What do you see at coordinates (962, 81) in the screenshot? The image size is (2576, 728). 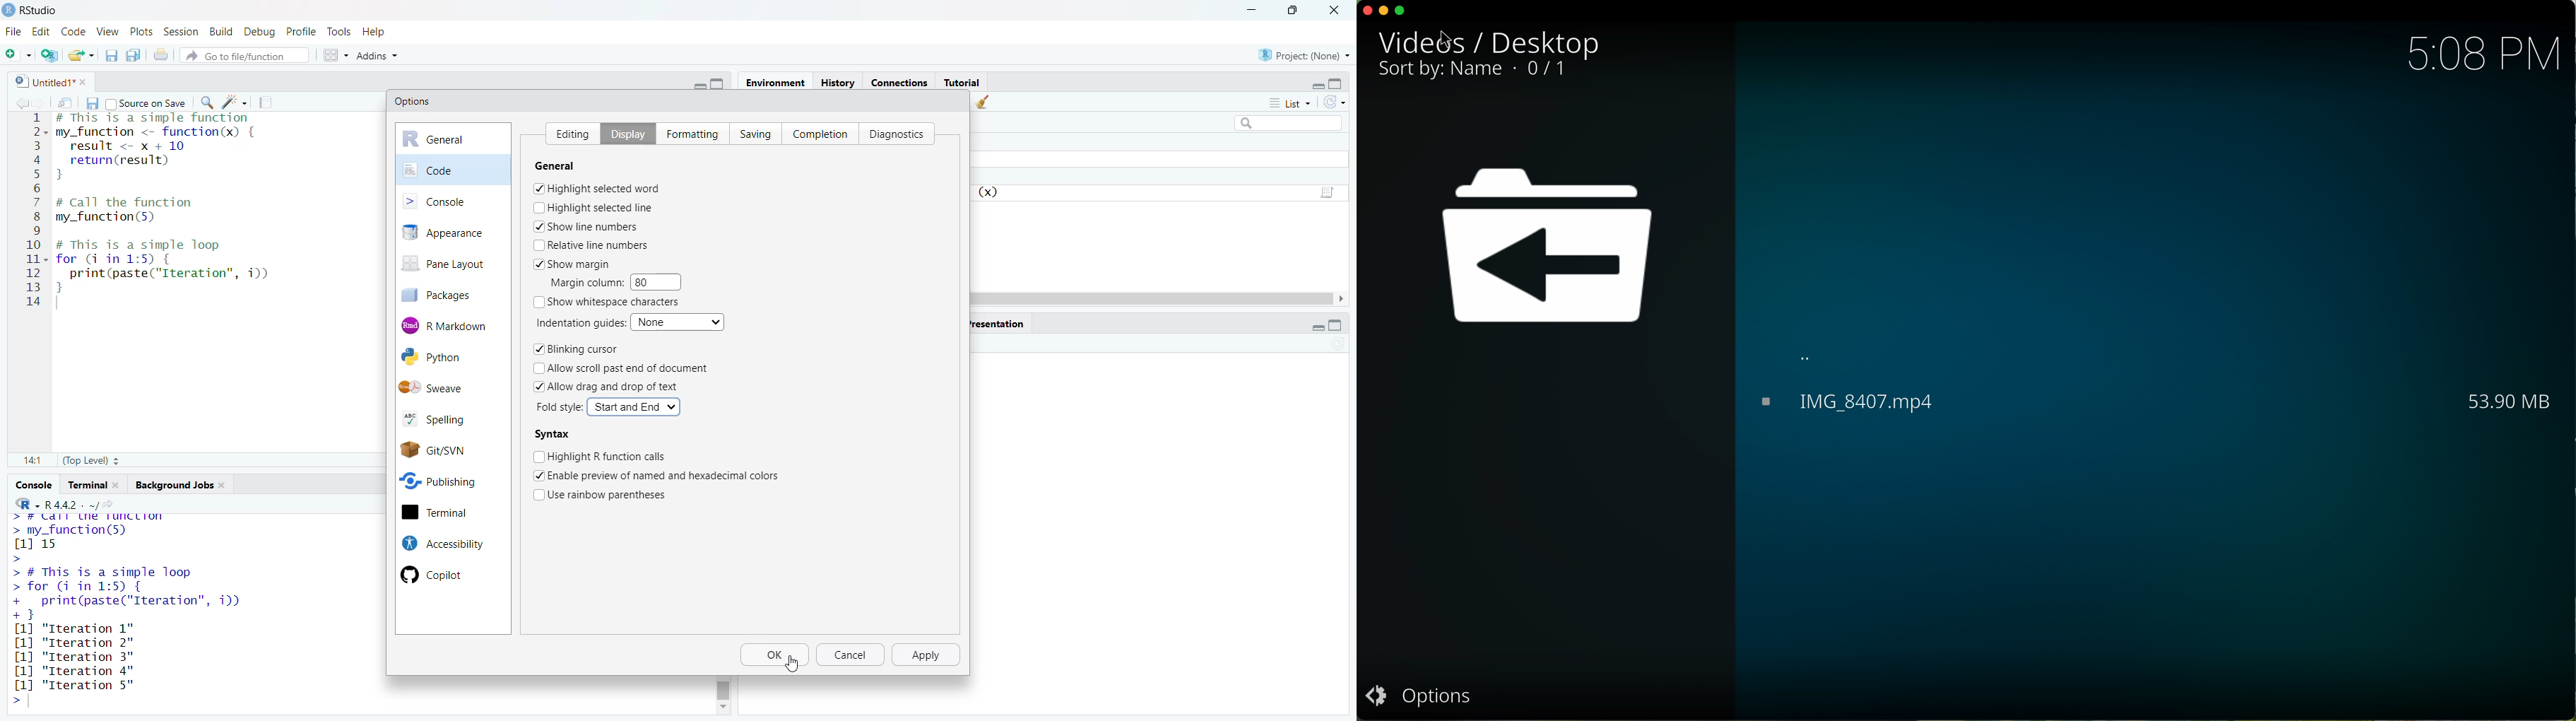 I see `Tutorial` at bounding box center [962, 81].